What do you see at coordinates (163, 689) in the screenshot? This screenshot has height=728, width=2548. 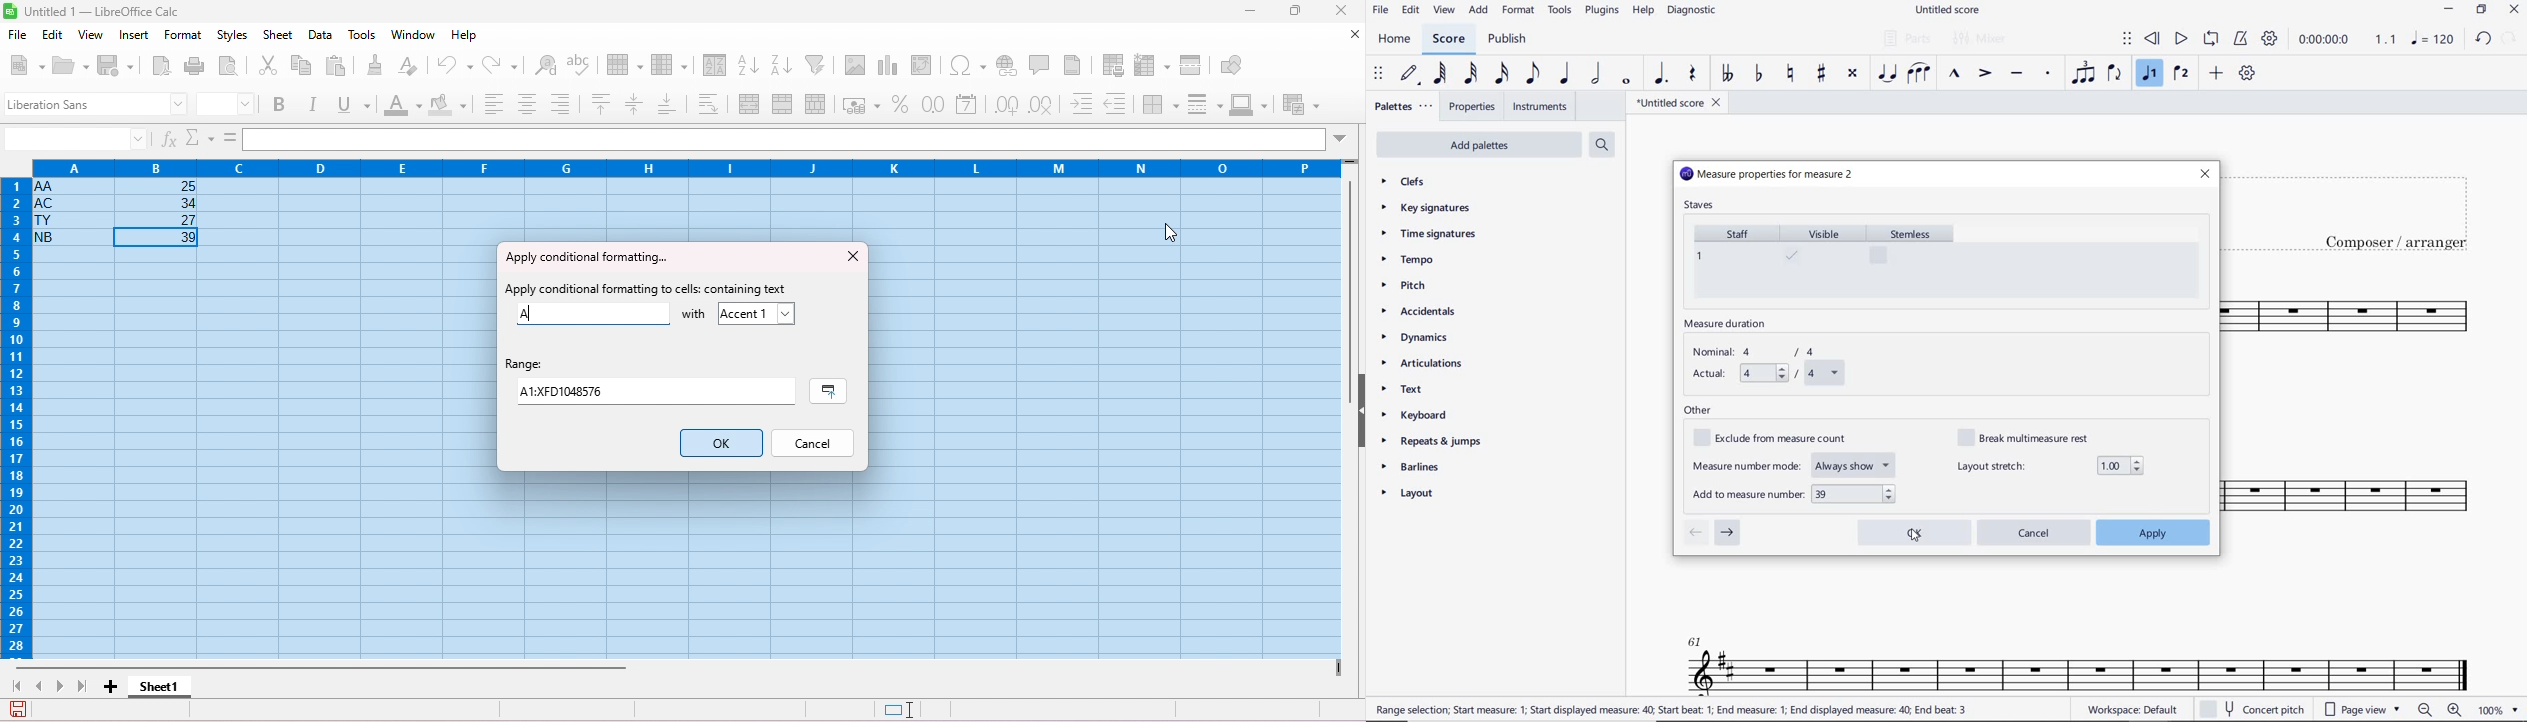 I see `sheet 1` at bounding box center [163, 689].